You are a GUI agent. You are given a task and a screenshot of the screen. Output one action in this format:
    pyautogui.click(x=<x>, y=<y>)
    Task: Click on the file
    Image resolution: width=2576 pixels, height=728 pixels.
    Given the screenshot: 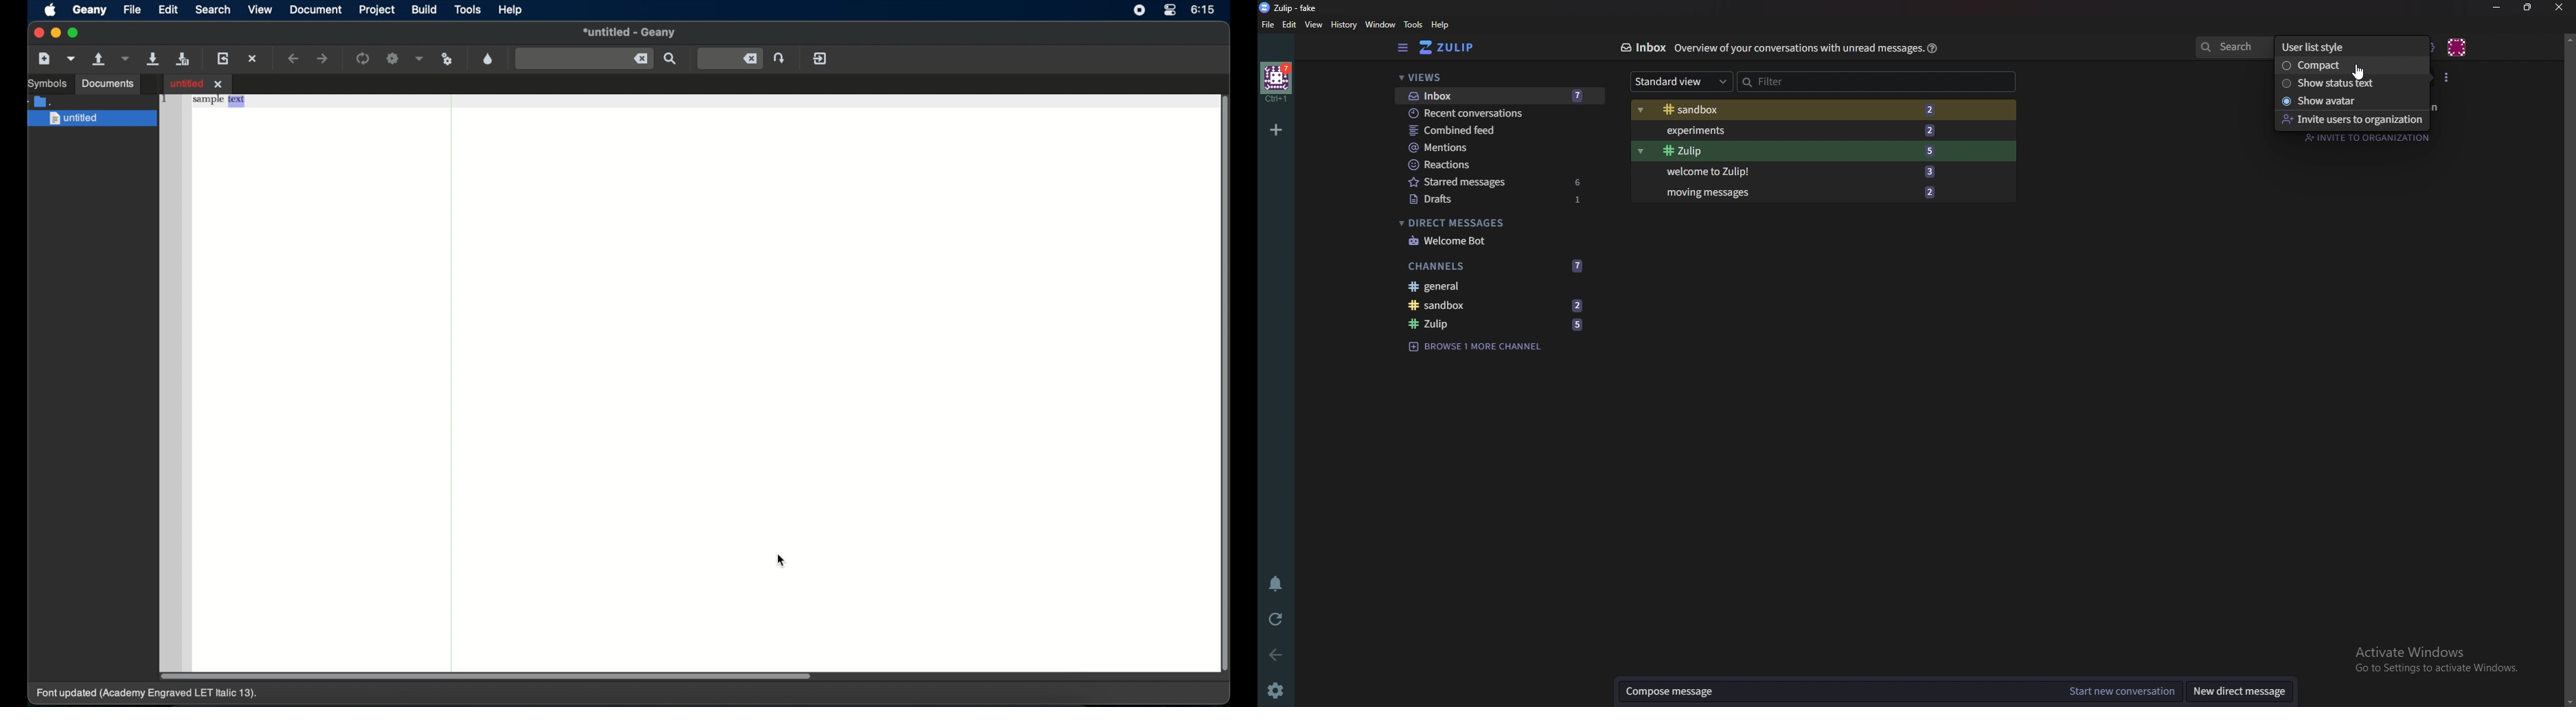 What is the action you would take?
    pyautogui.click(x=132, y=9)
    